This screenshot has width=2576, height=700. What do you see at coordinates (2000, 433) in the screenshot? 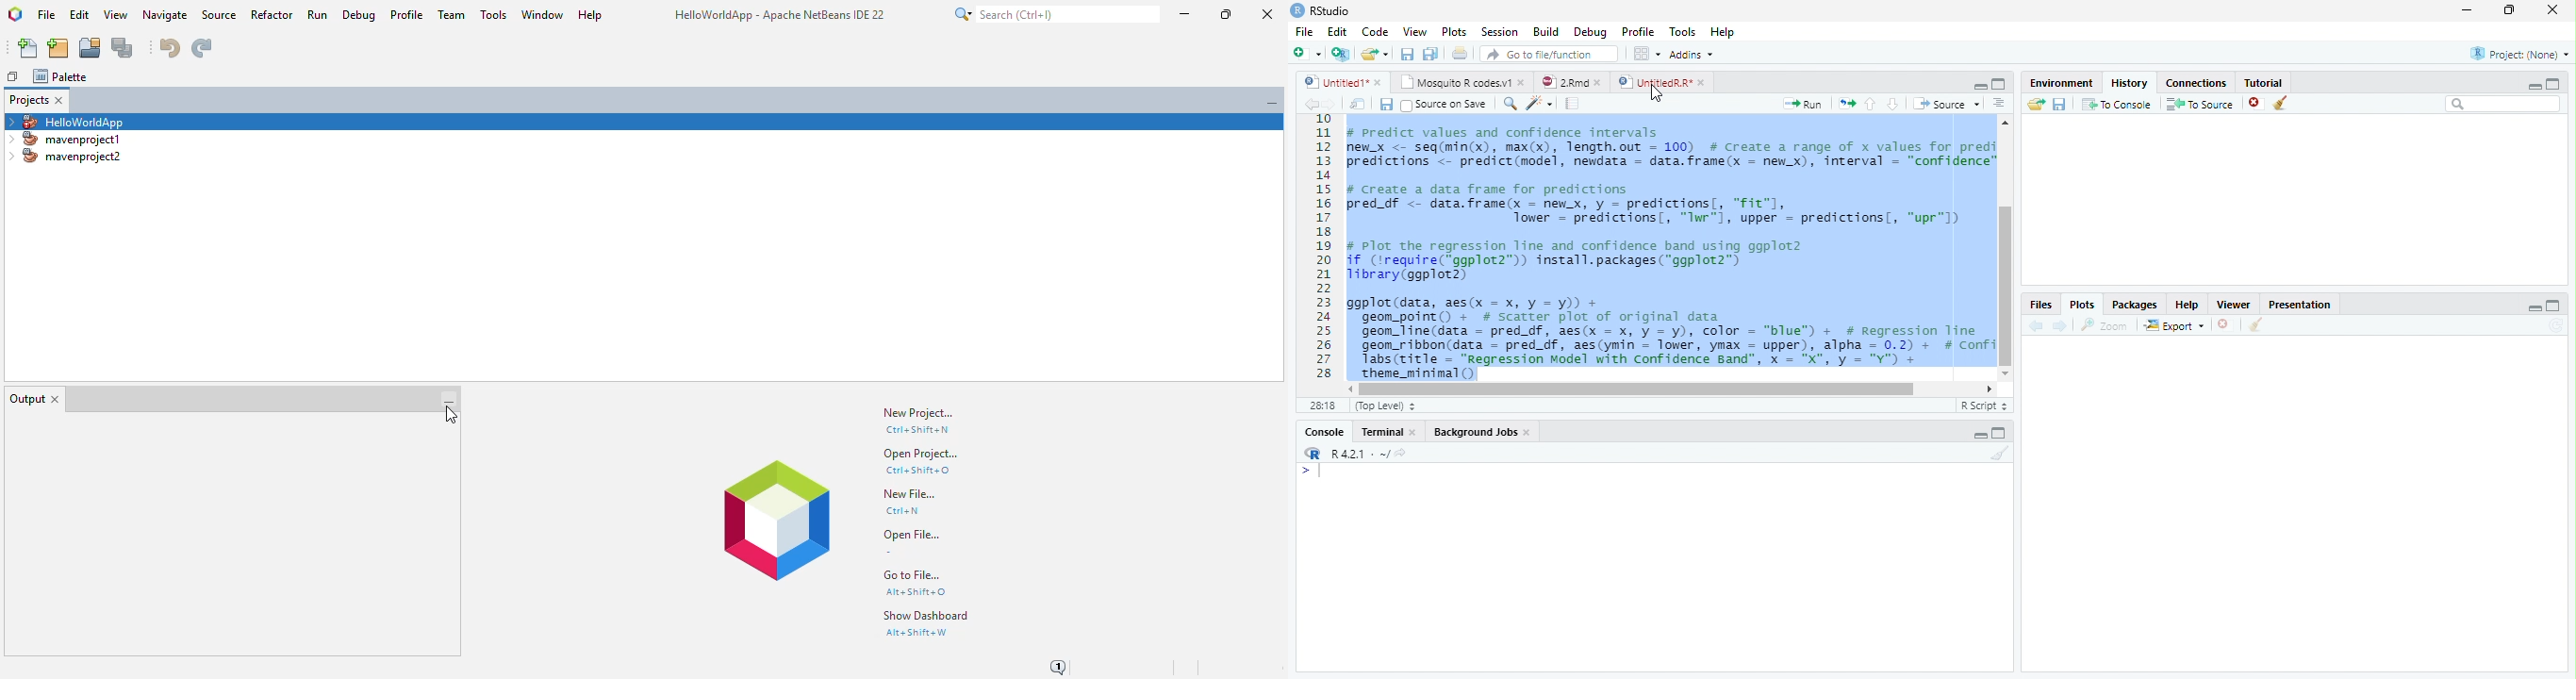
I see `Maximize` at bounding box center [2000, 433].